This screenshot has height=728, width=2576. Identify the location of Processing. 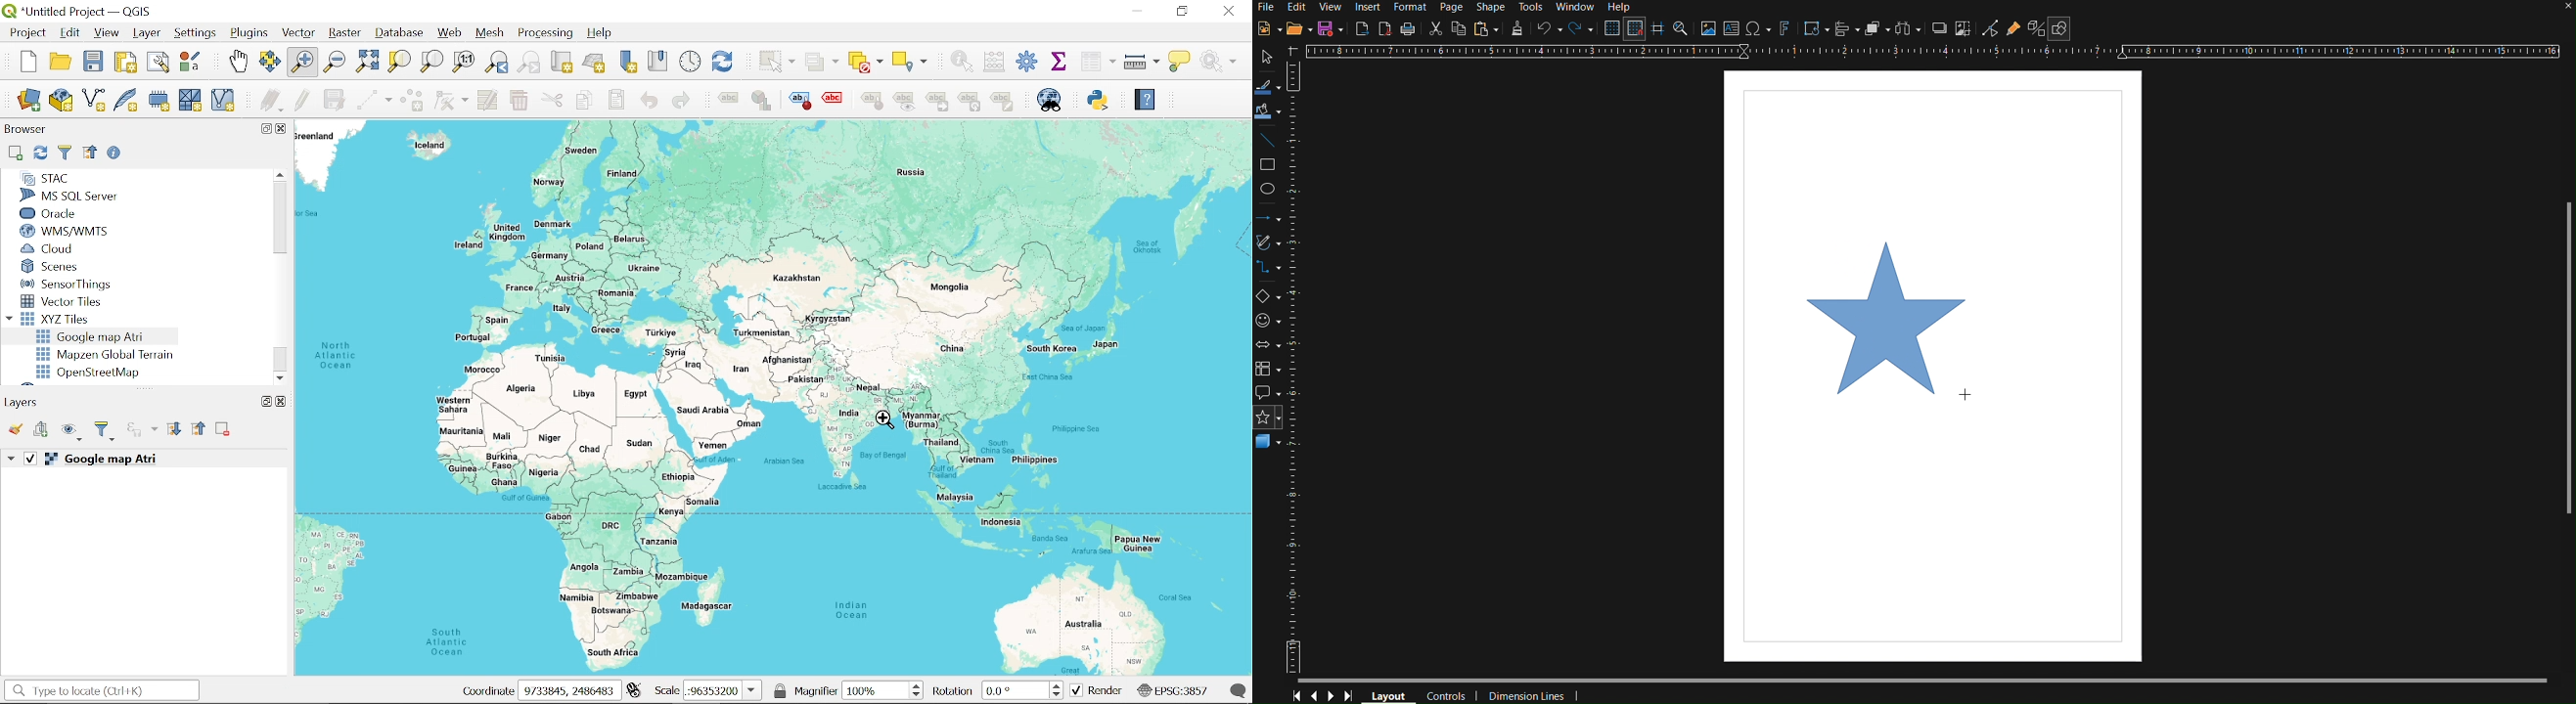
(548, 33).